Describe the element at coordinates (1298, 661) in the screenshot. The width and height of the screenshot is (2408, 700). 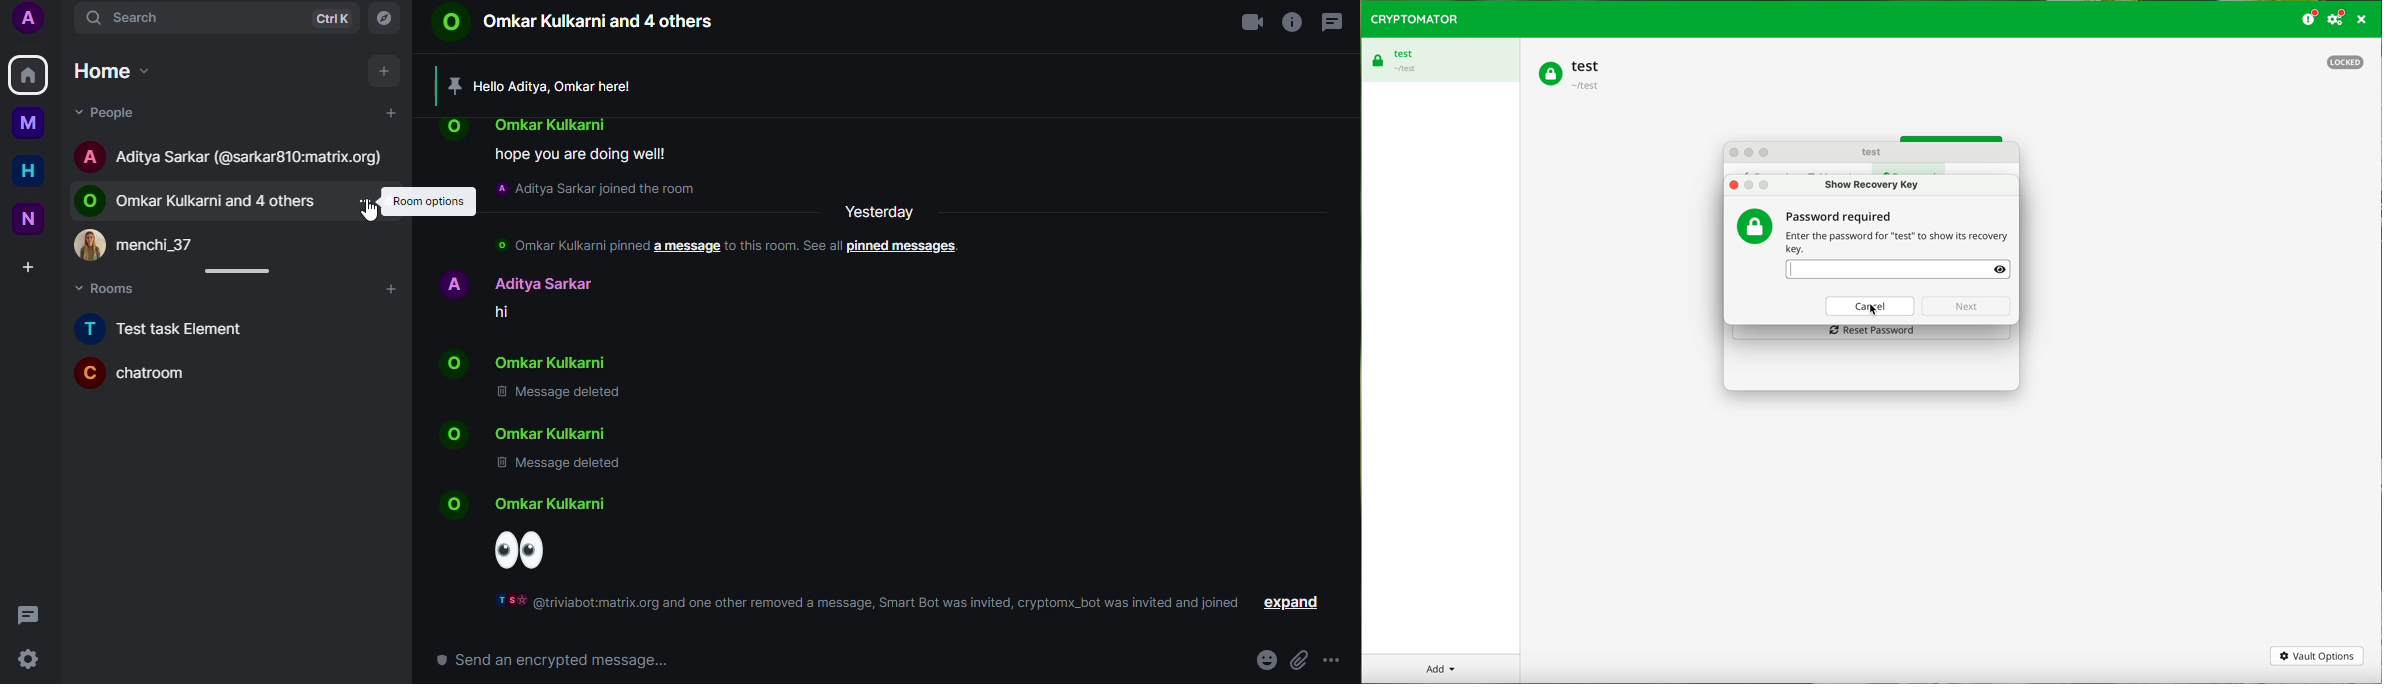
I see `attach` at that location.